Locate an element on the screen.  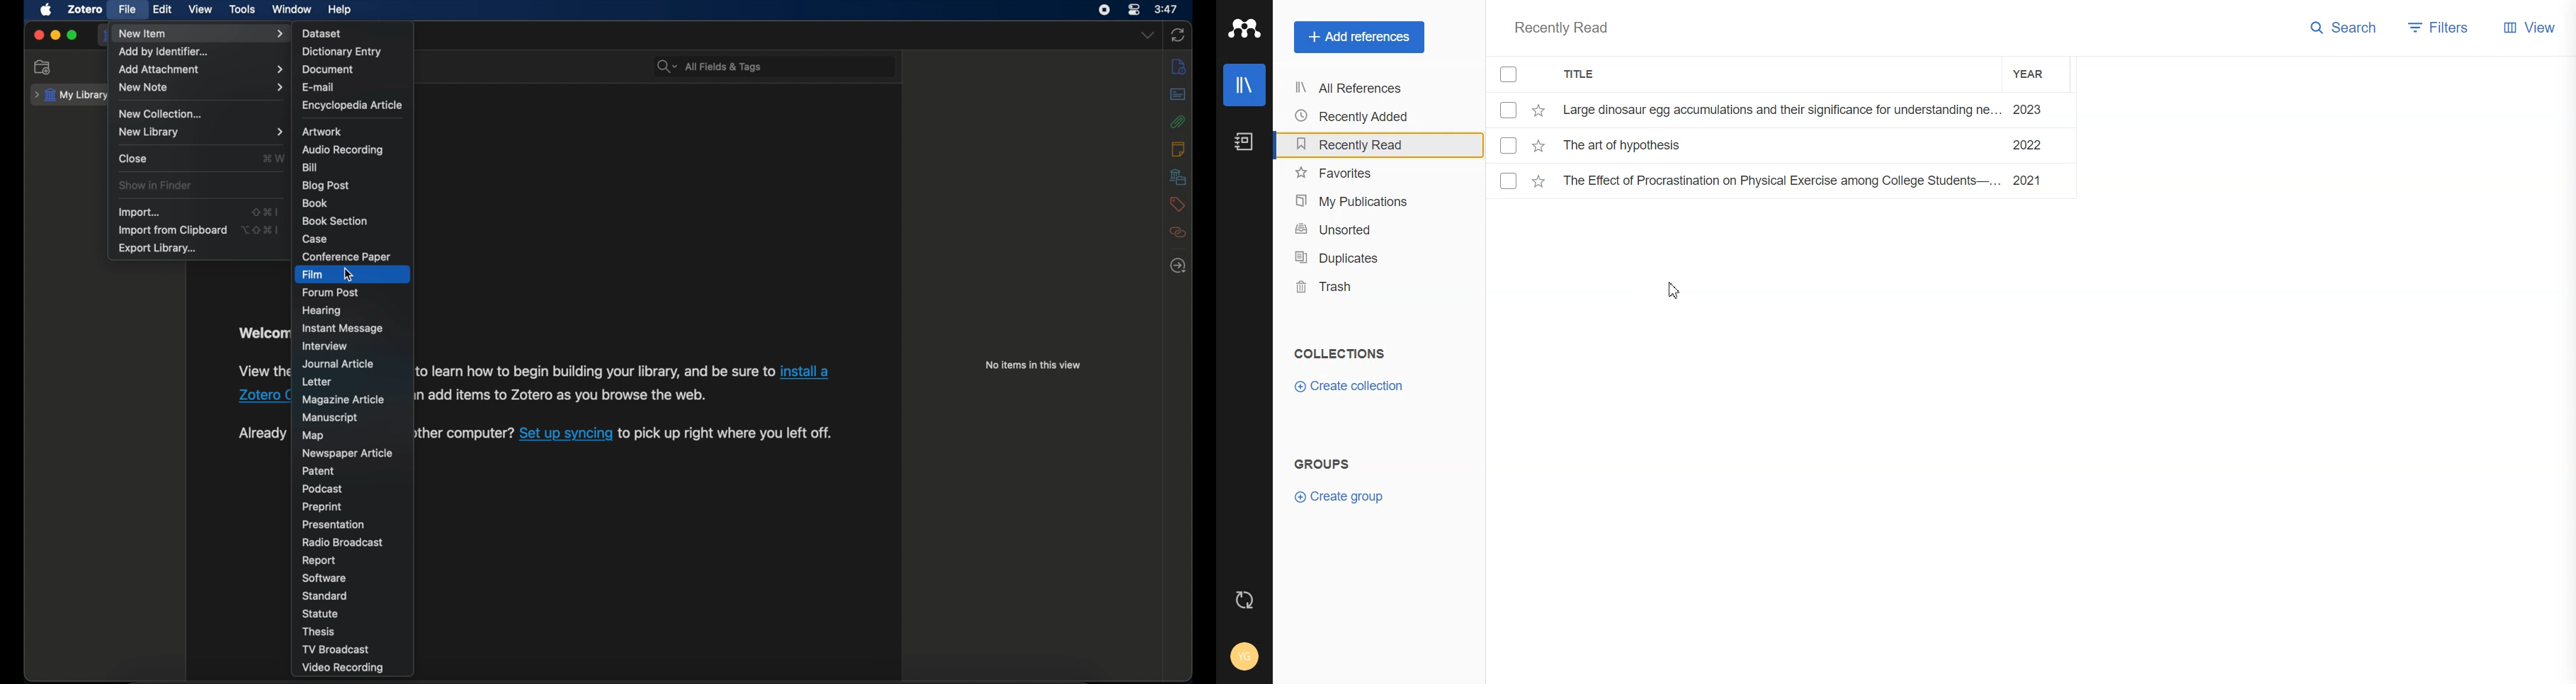
conference paper is located at coordinates (346, 256).